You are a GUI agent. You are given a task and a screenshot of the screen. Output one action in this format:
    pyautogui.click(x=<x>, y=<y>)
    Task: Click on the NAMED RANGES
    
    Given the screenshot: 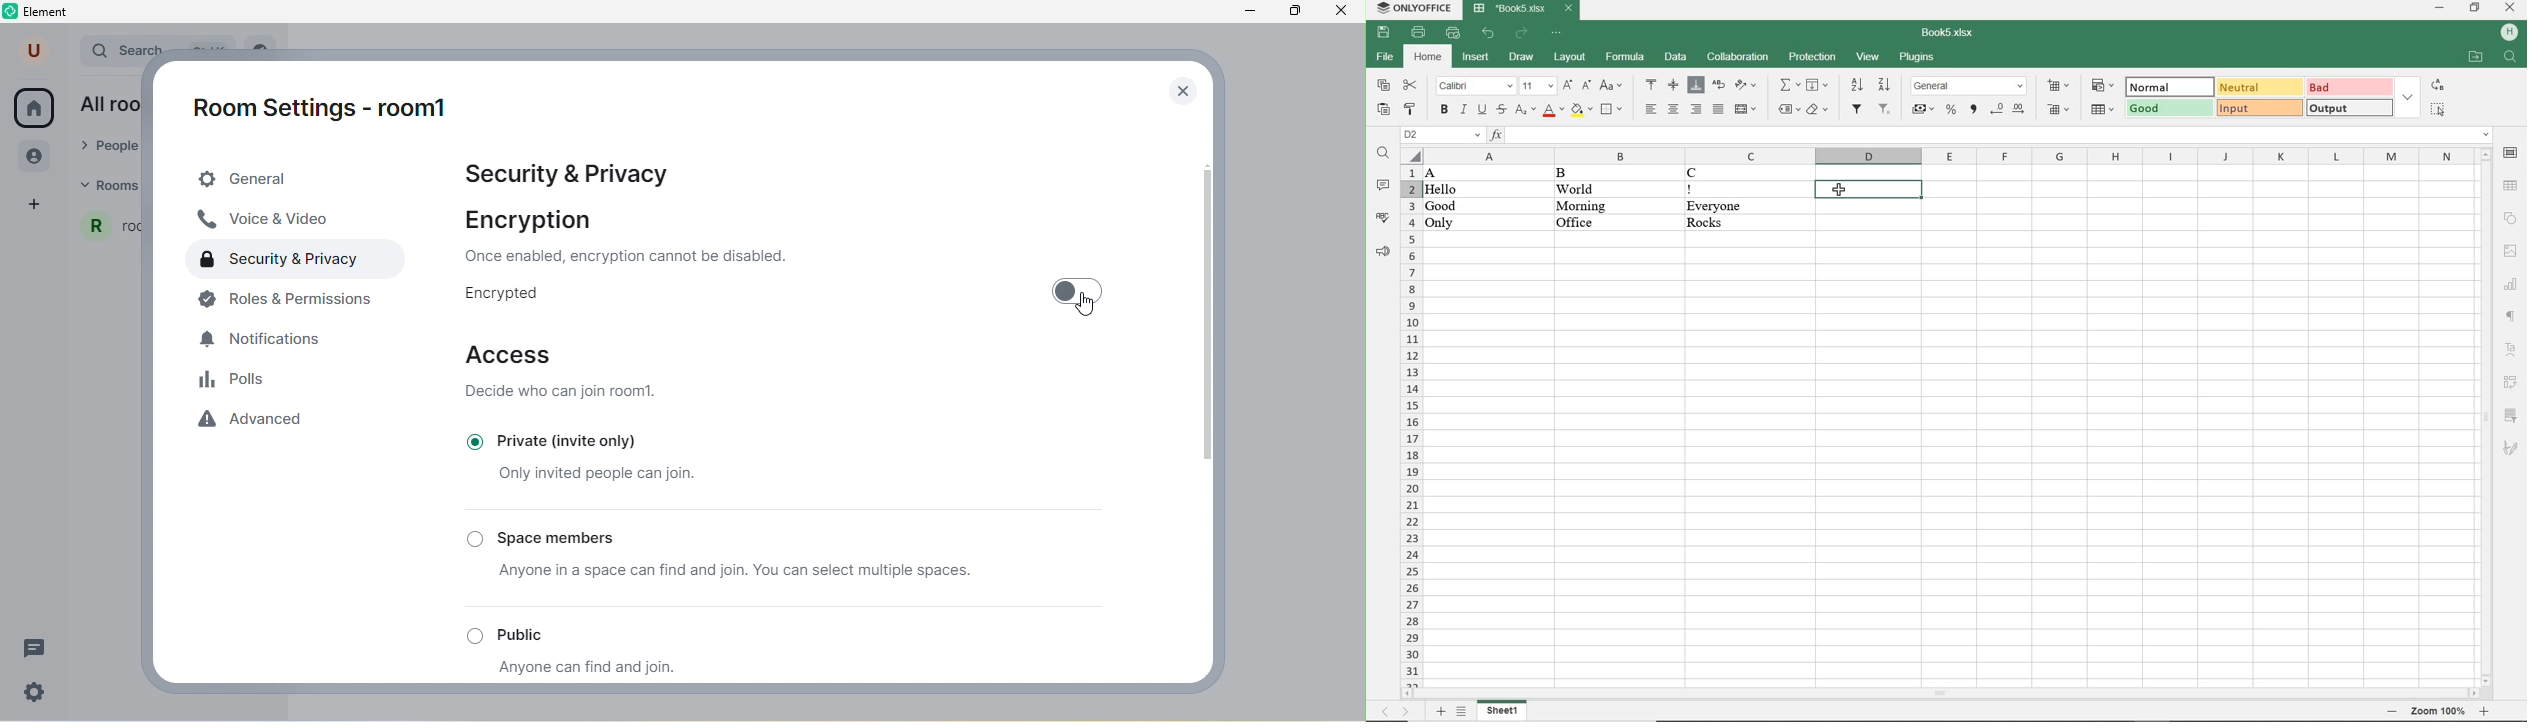 What is the action you would take?
    pyautogui.click(x=1787, y=109)
    